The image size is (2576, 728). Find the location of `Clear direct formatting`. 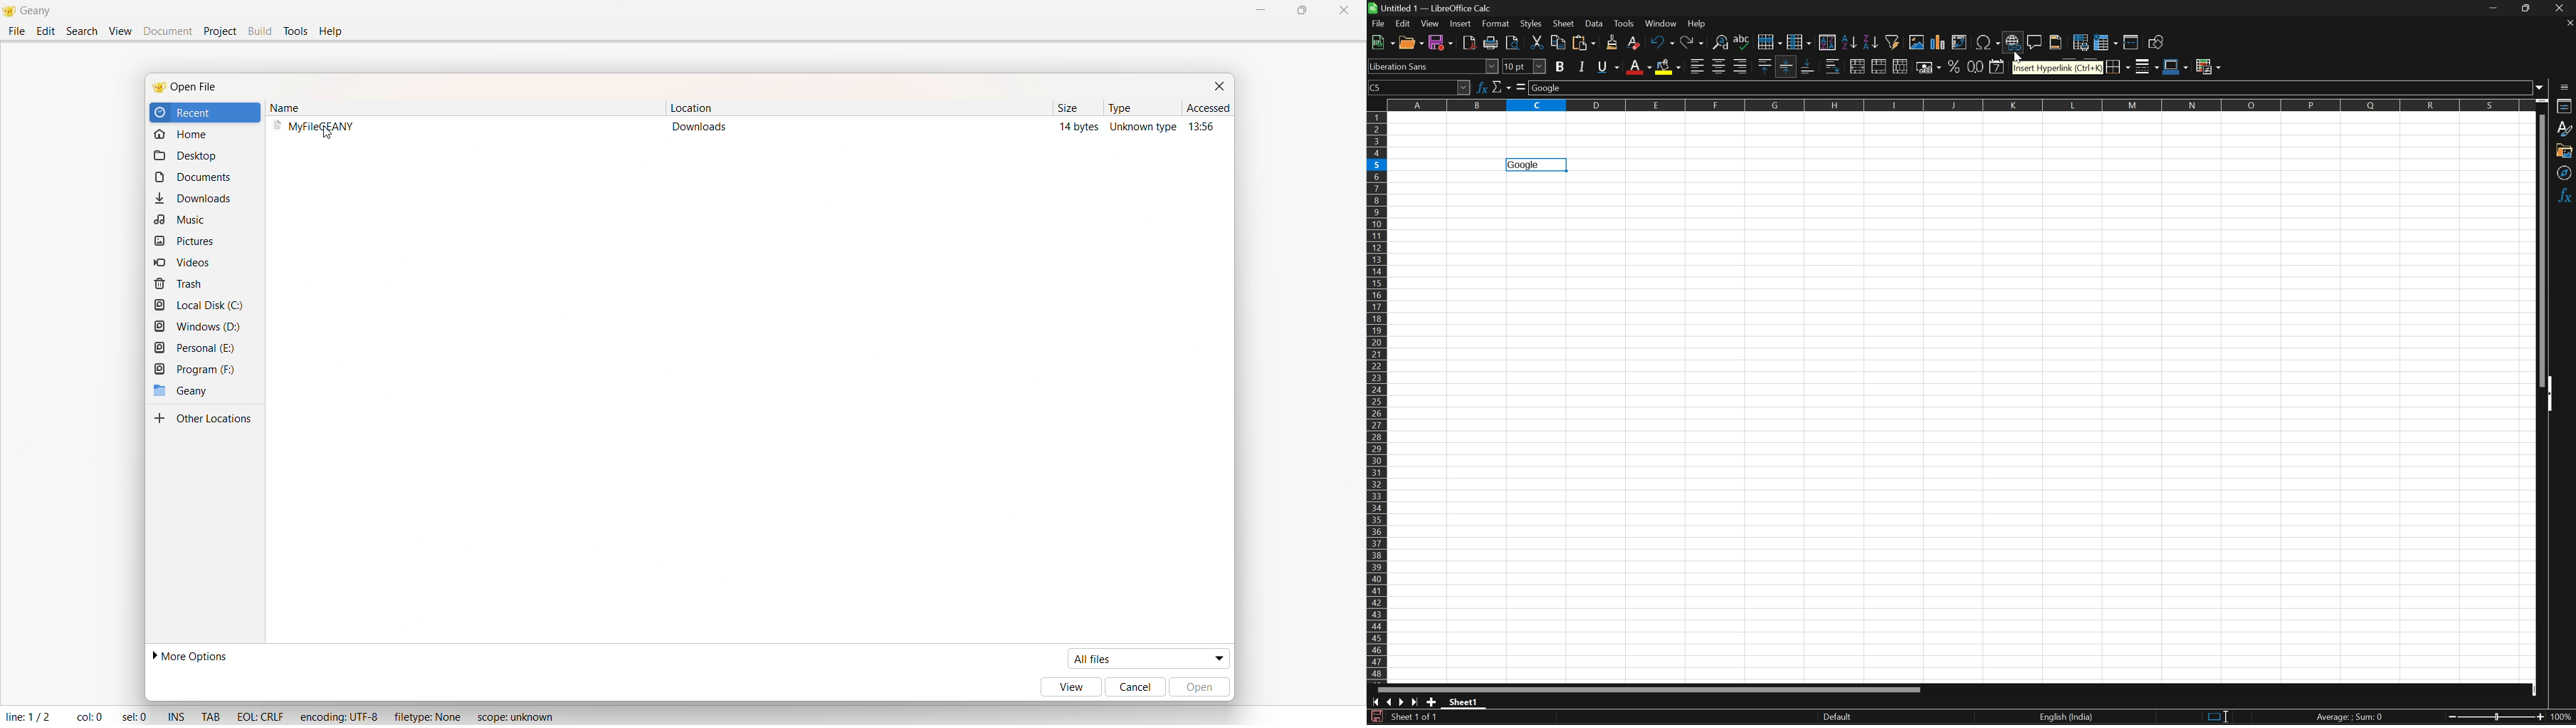

Clear direct formatting is located at coordinates (1634, 44).